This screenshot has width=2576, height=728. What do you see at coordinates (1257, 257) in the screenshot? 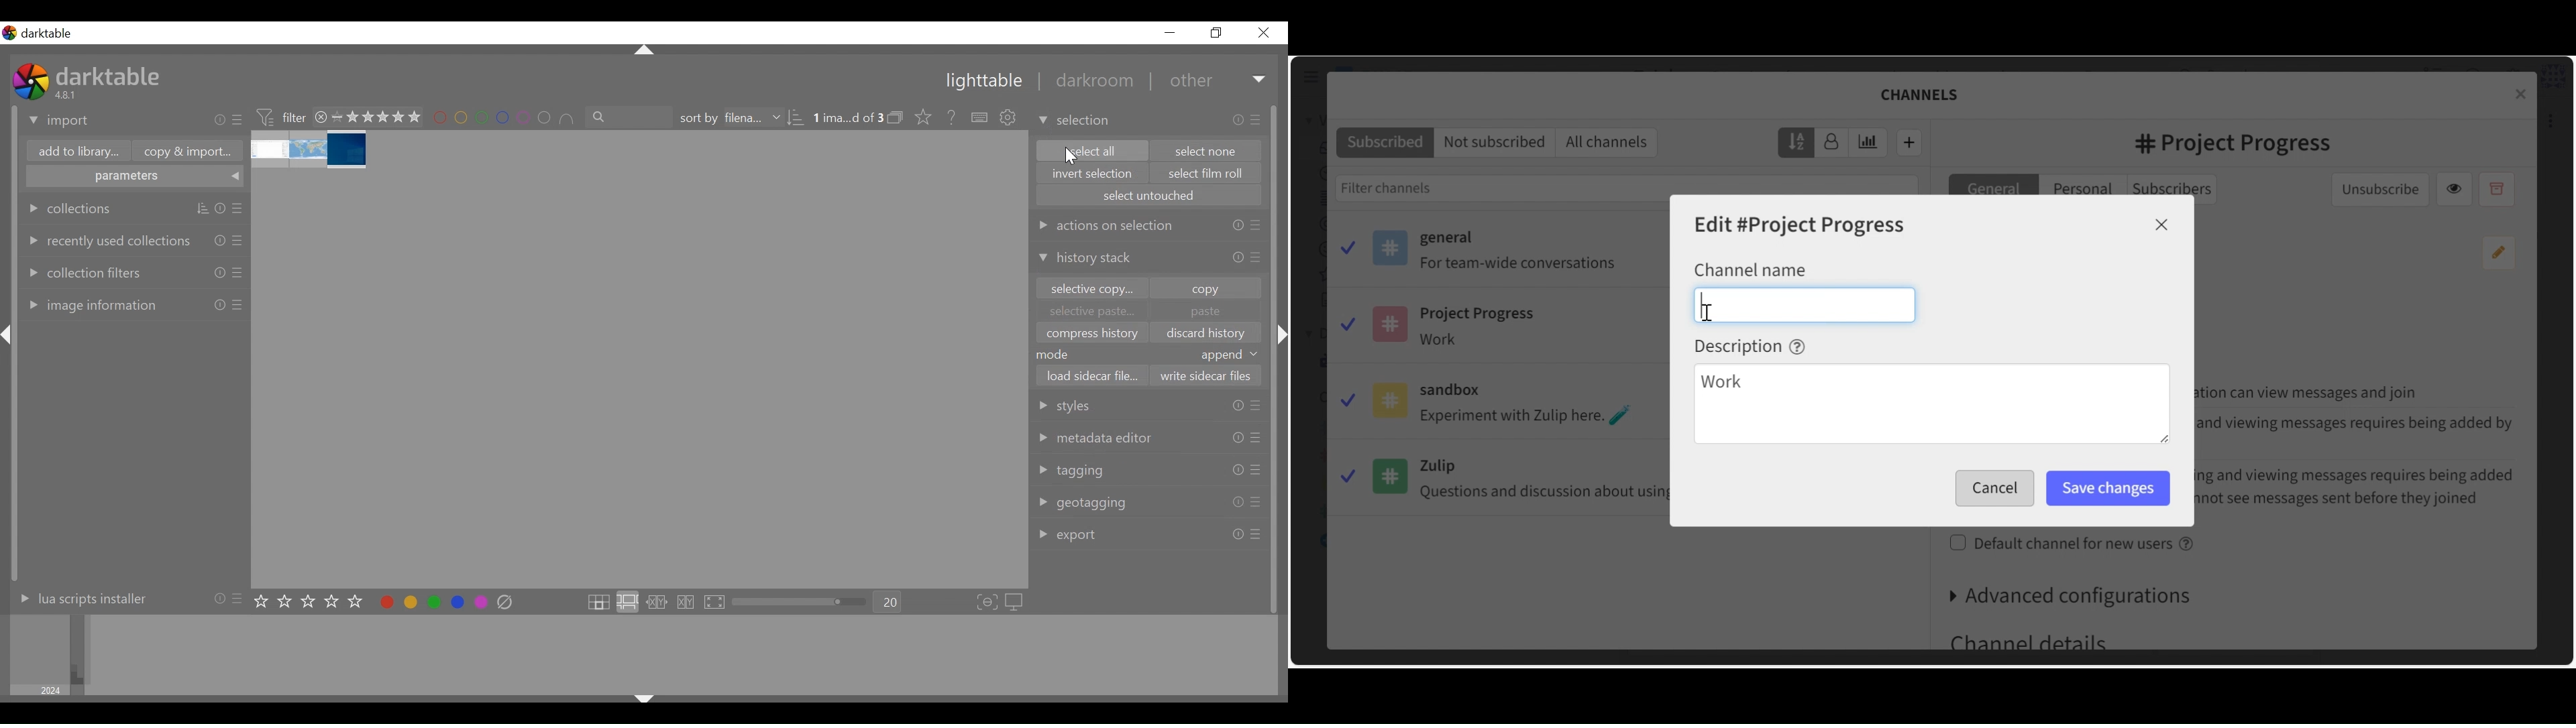
I see `presets` at bounding box center [1257, 257].